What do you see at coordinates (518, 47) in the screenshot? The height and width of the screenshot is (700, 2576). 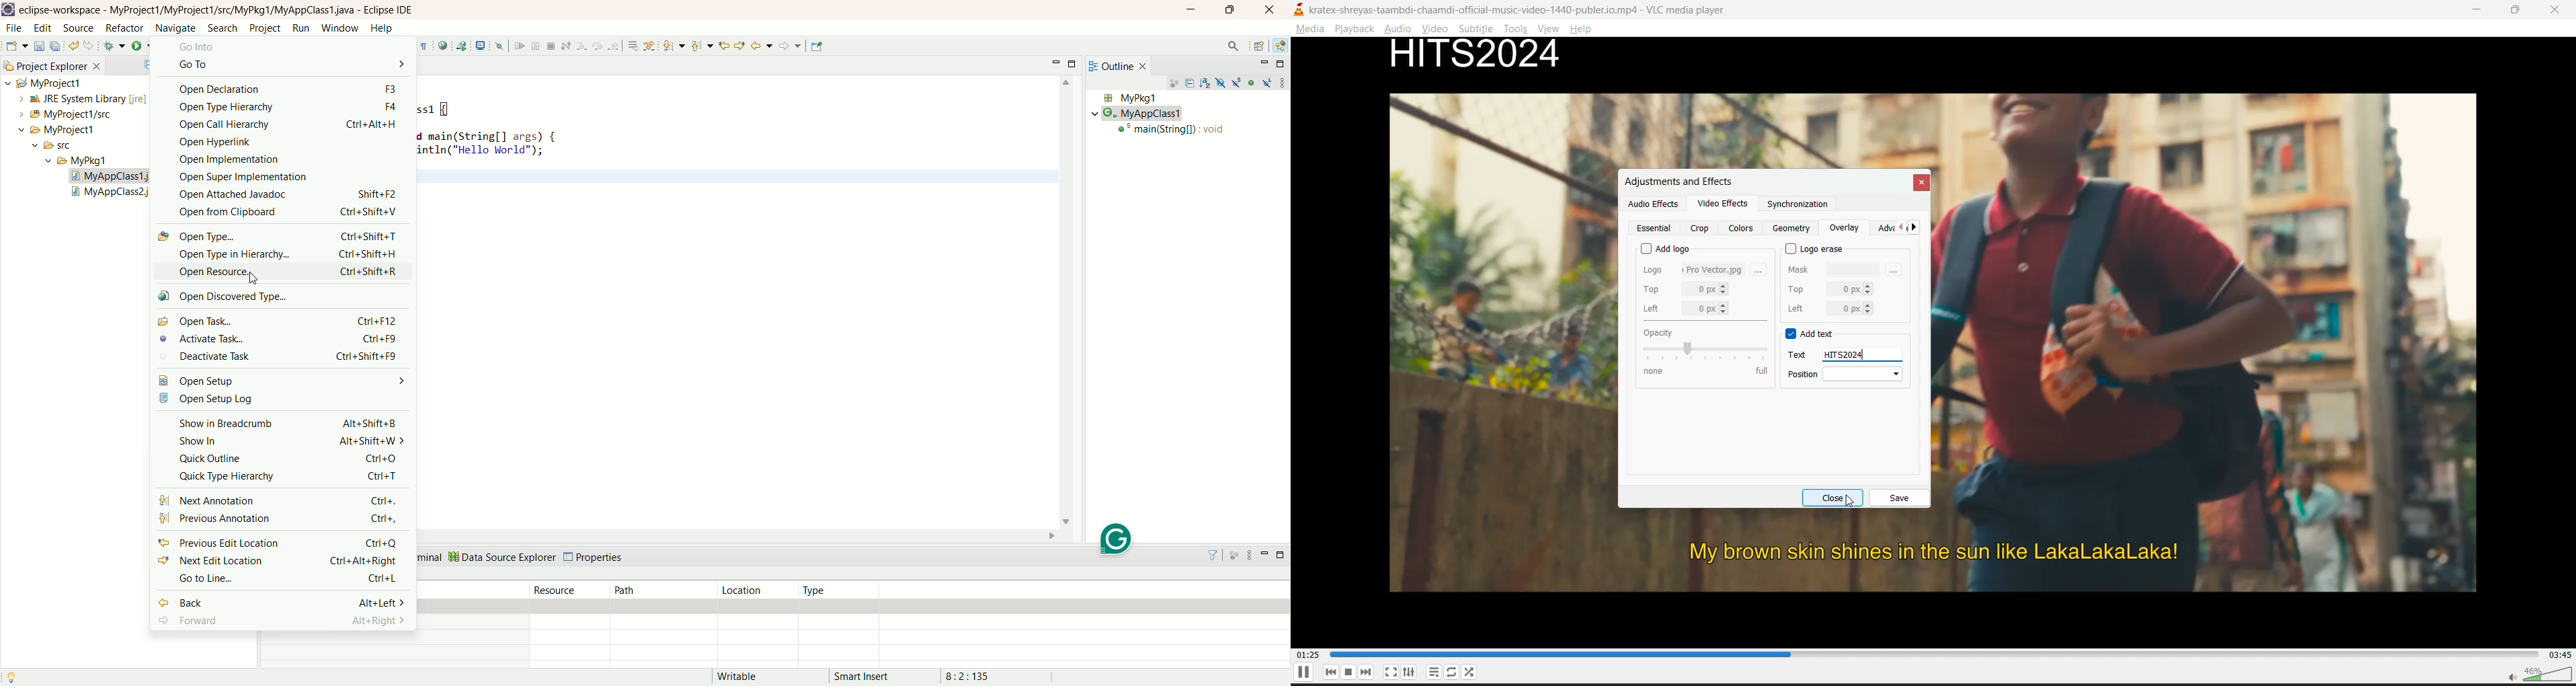 I see `resume` at bounding box center [518, 47].